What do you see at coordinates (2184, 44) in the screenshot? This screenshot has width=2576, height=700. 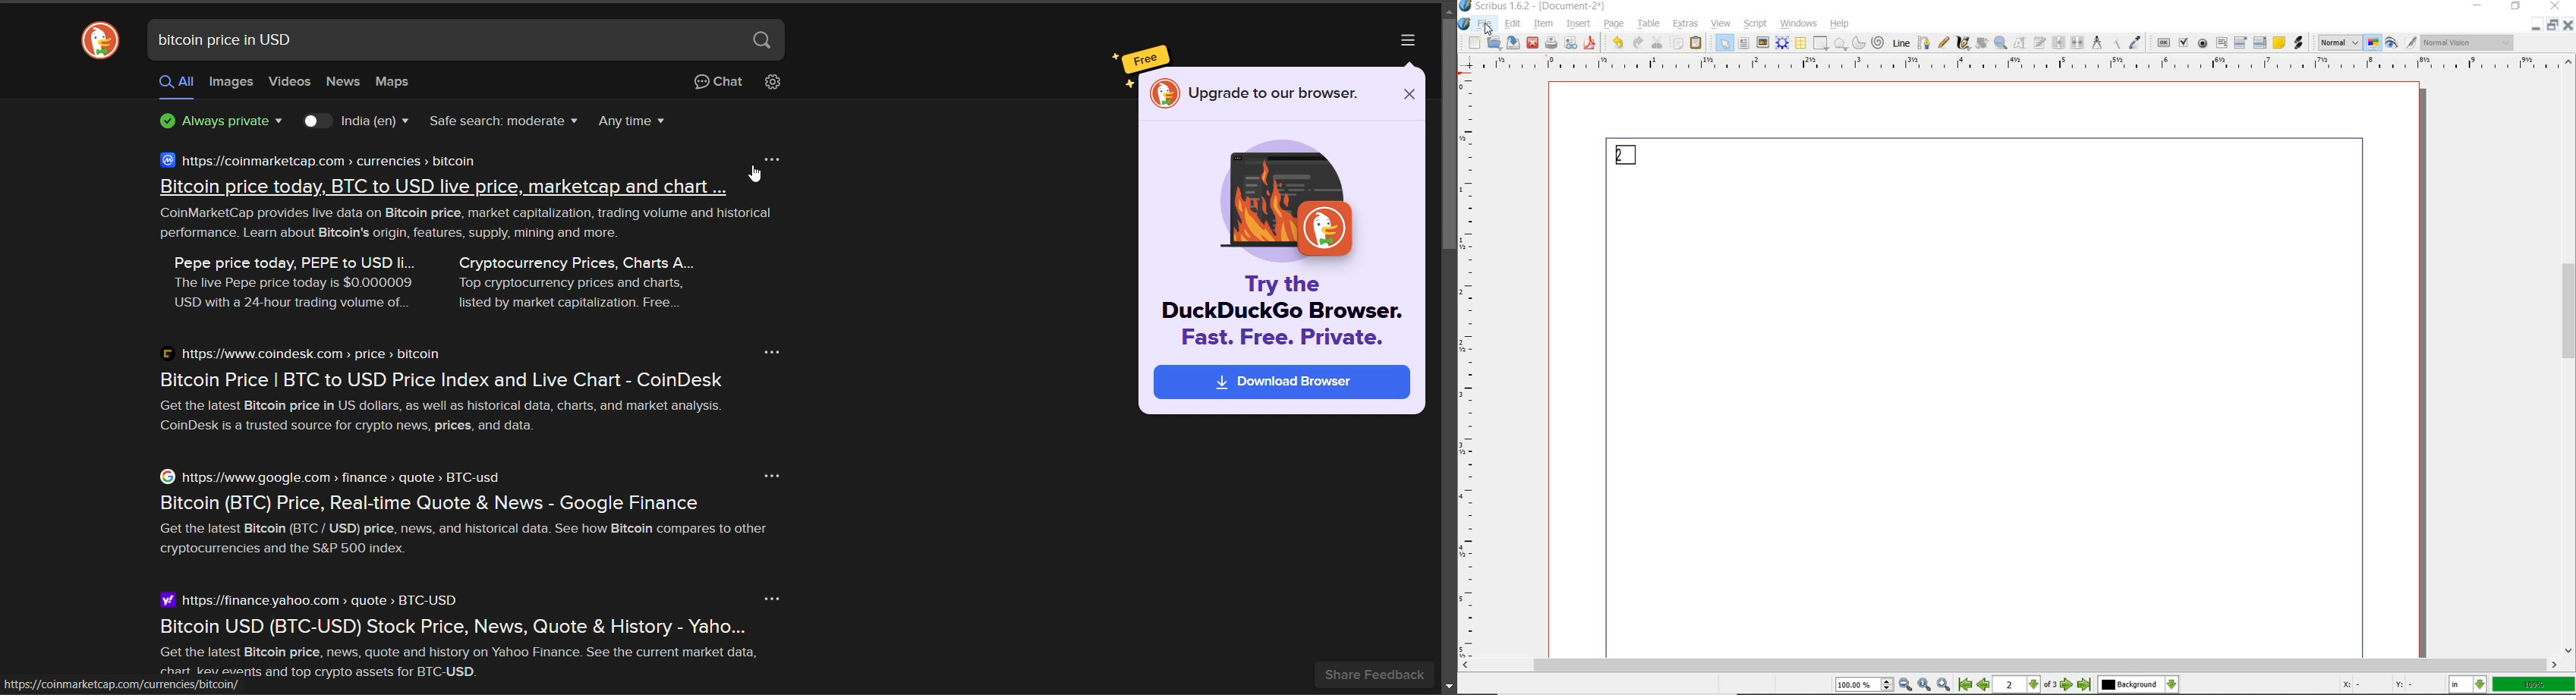 I see `pdf check box` at bounding box center [2184, 44].